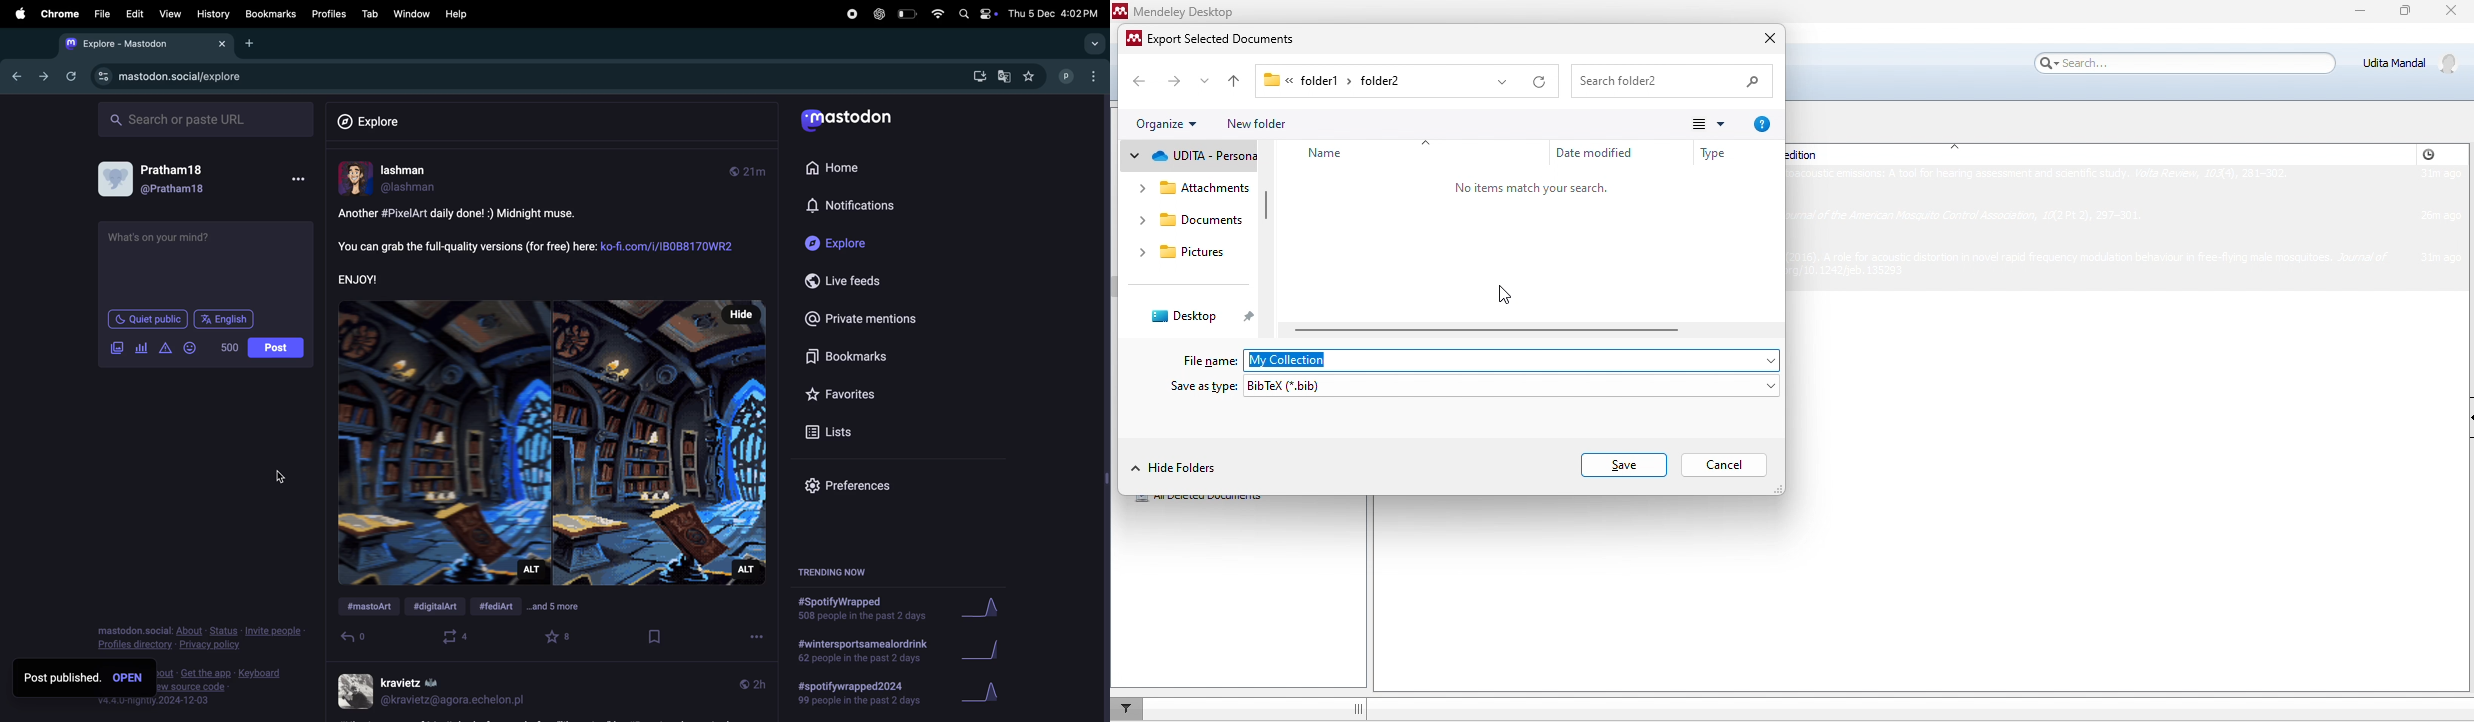 The image size is (2492, 728). I want to click on Mendeley Desktop, so click(1179, 11).